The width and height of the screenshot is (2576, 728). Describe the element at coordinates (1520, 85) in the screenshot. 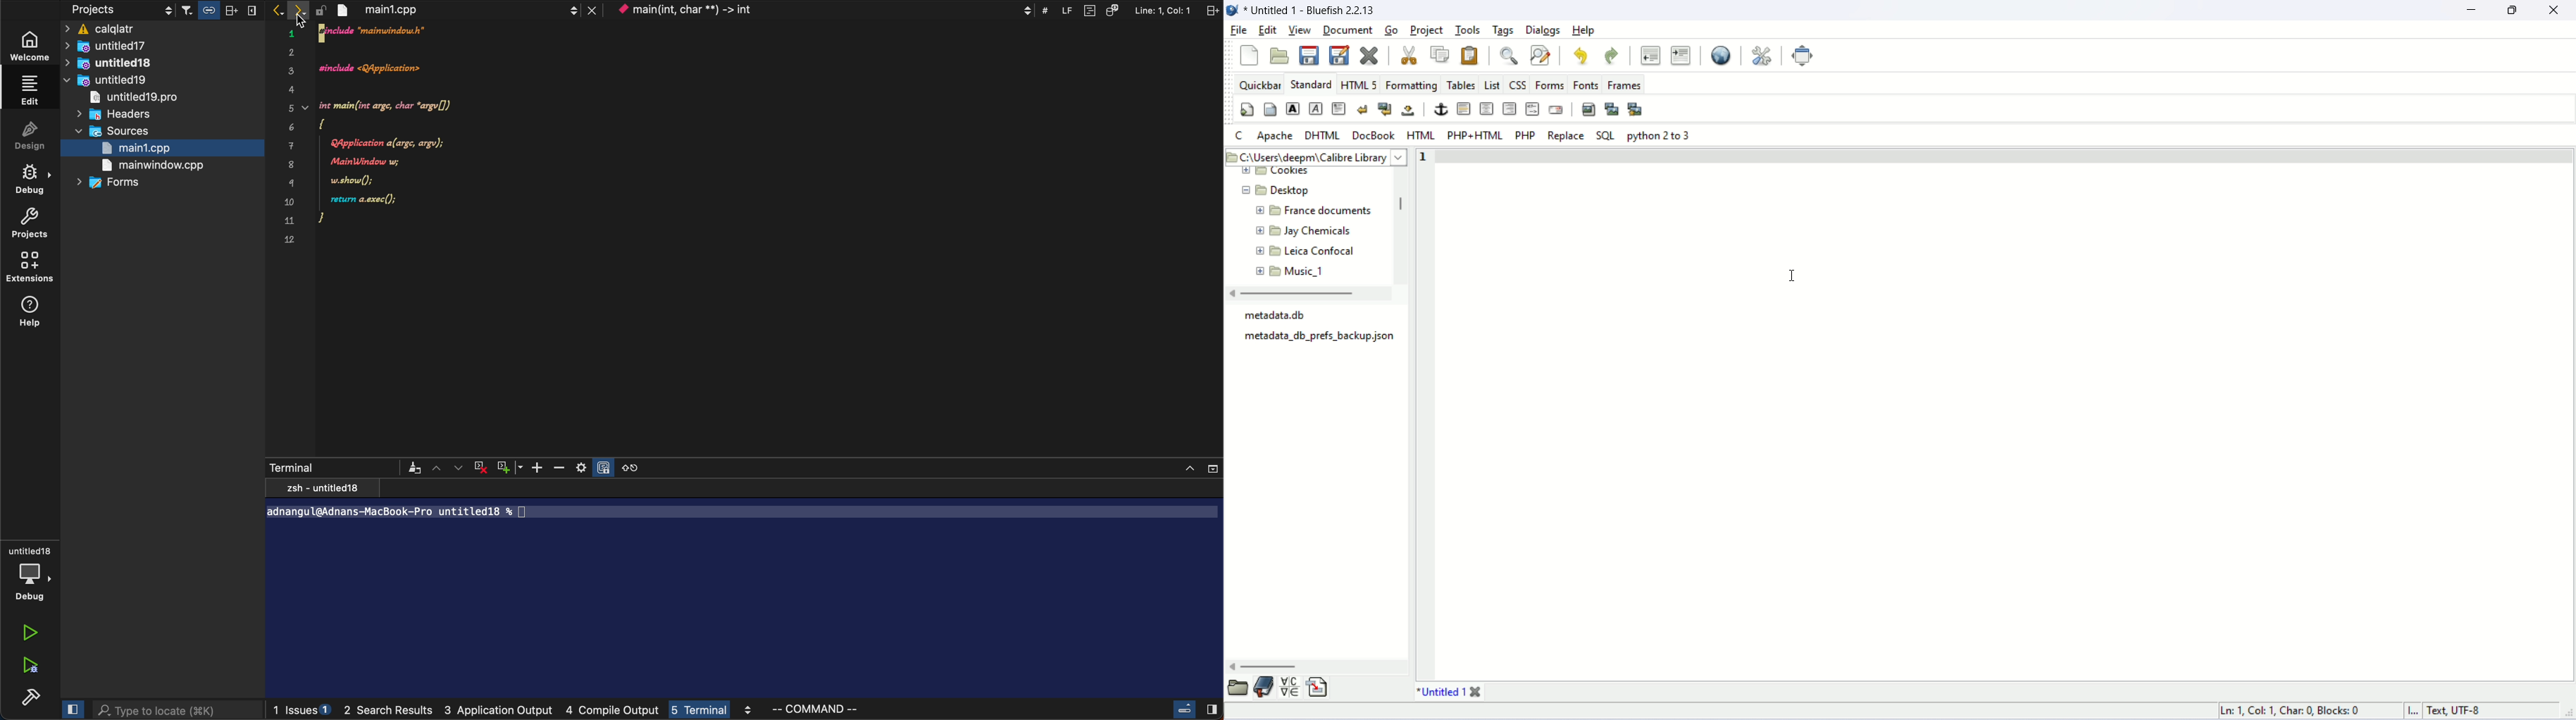

I see `CSS` at that location.